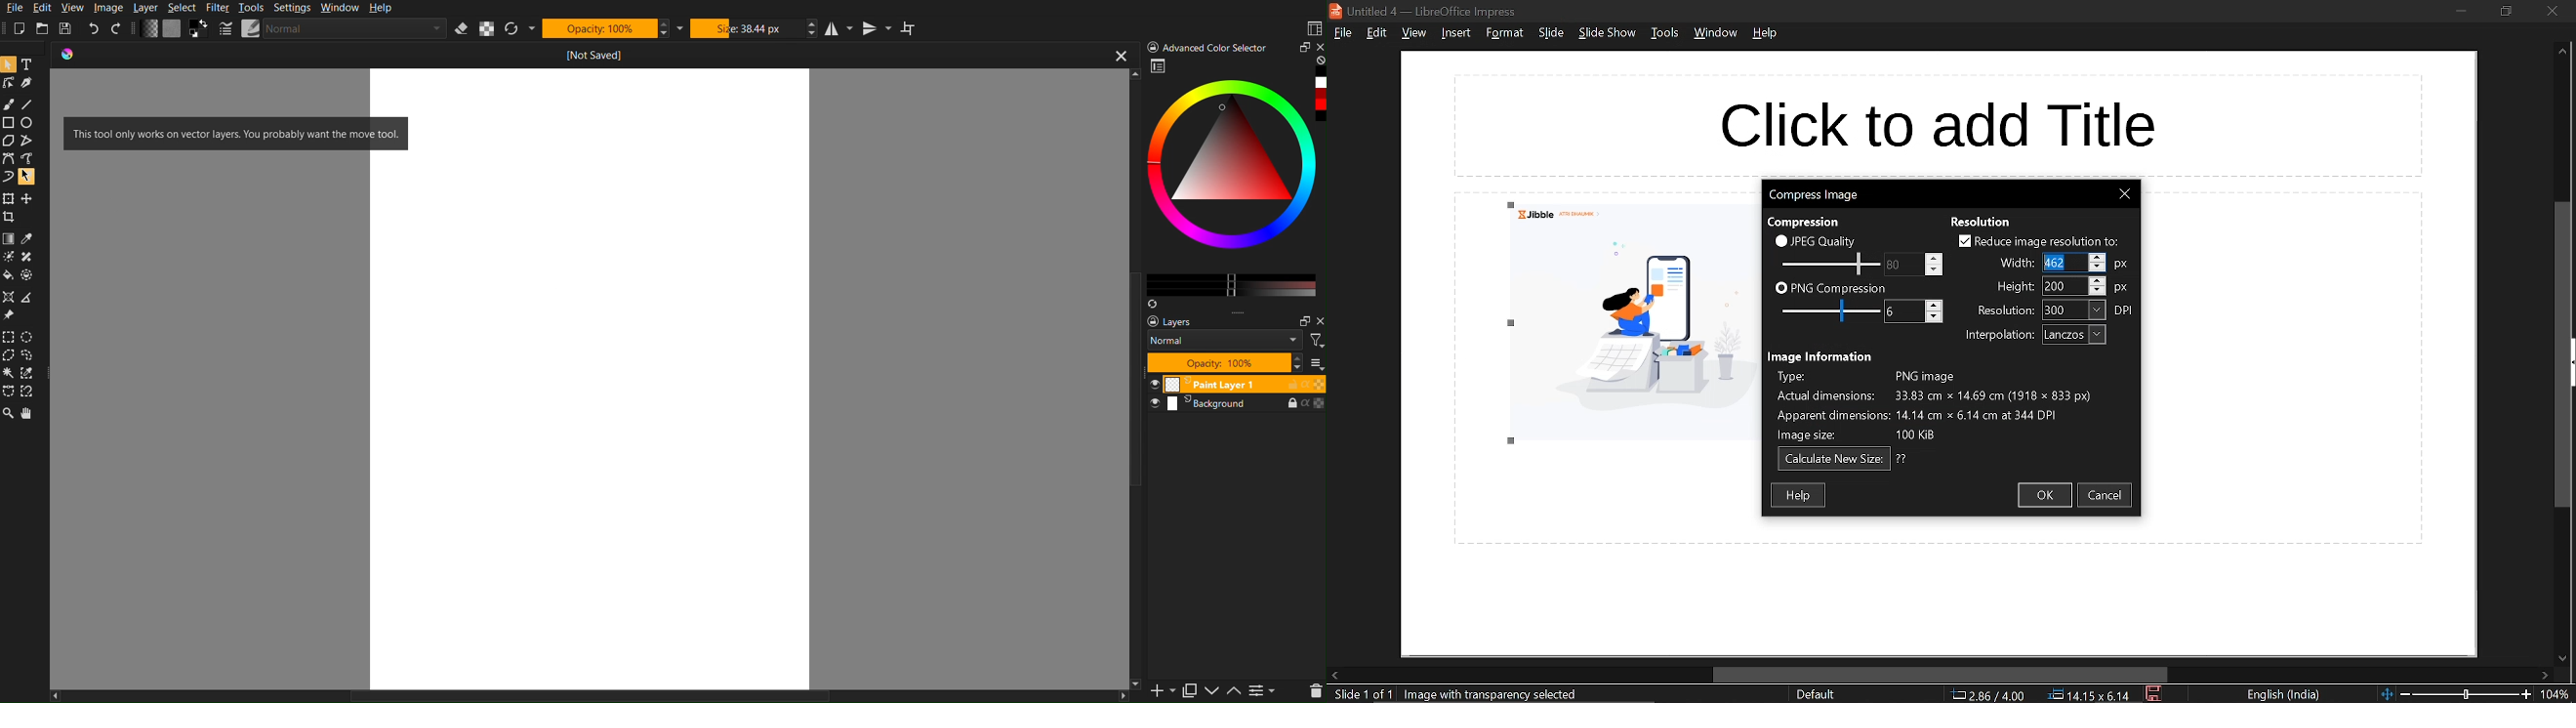 This screenshot has height=728, width=2576. I want to click on width, so click(2014, 262).